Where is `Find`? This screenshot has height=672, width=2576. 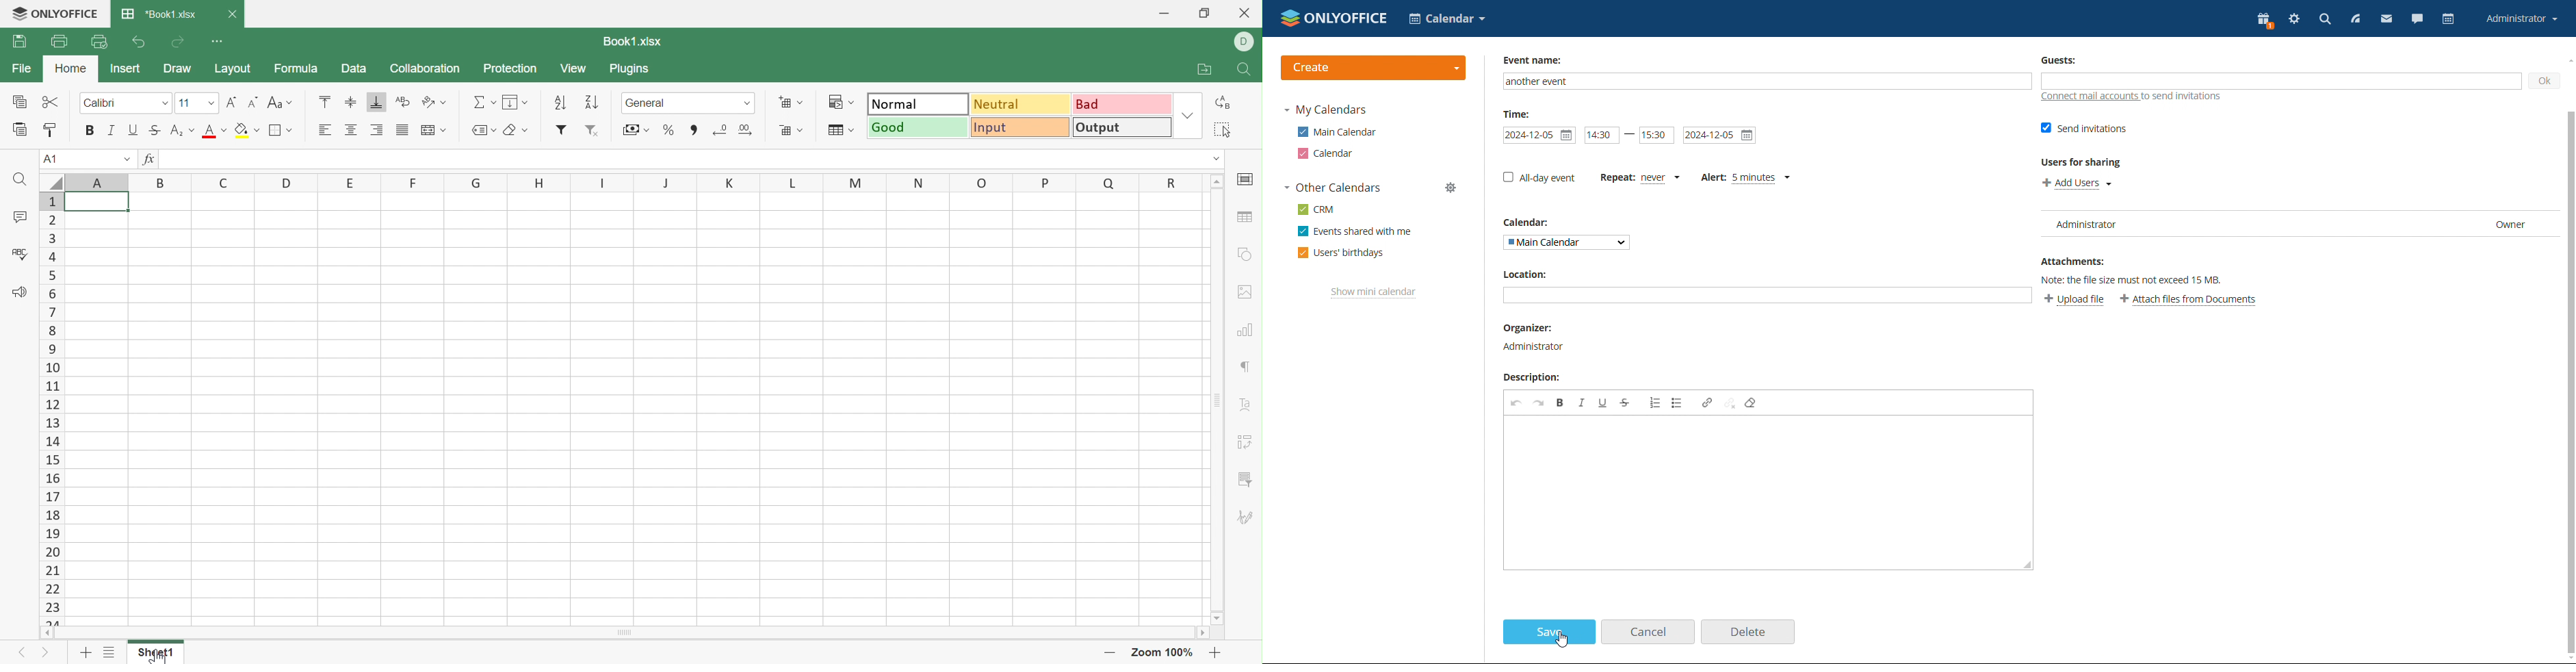
Find is located at coordinates (19, 179).